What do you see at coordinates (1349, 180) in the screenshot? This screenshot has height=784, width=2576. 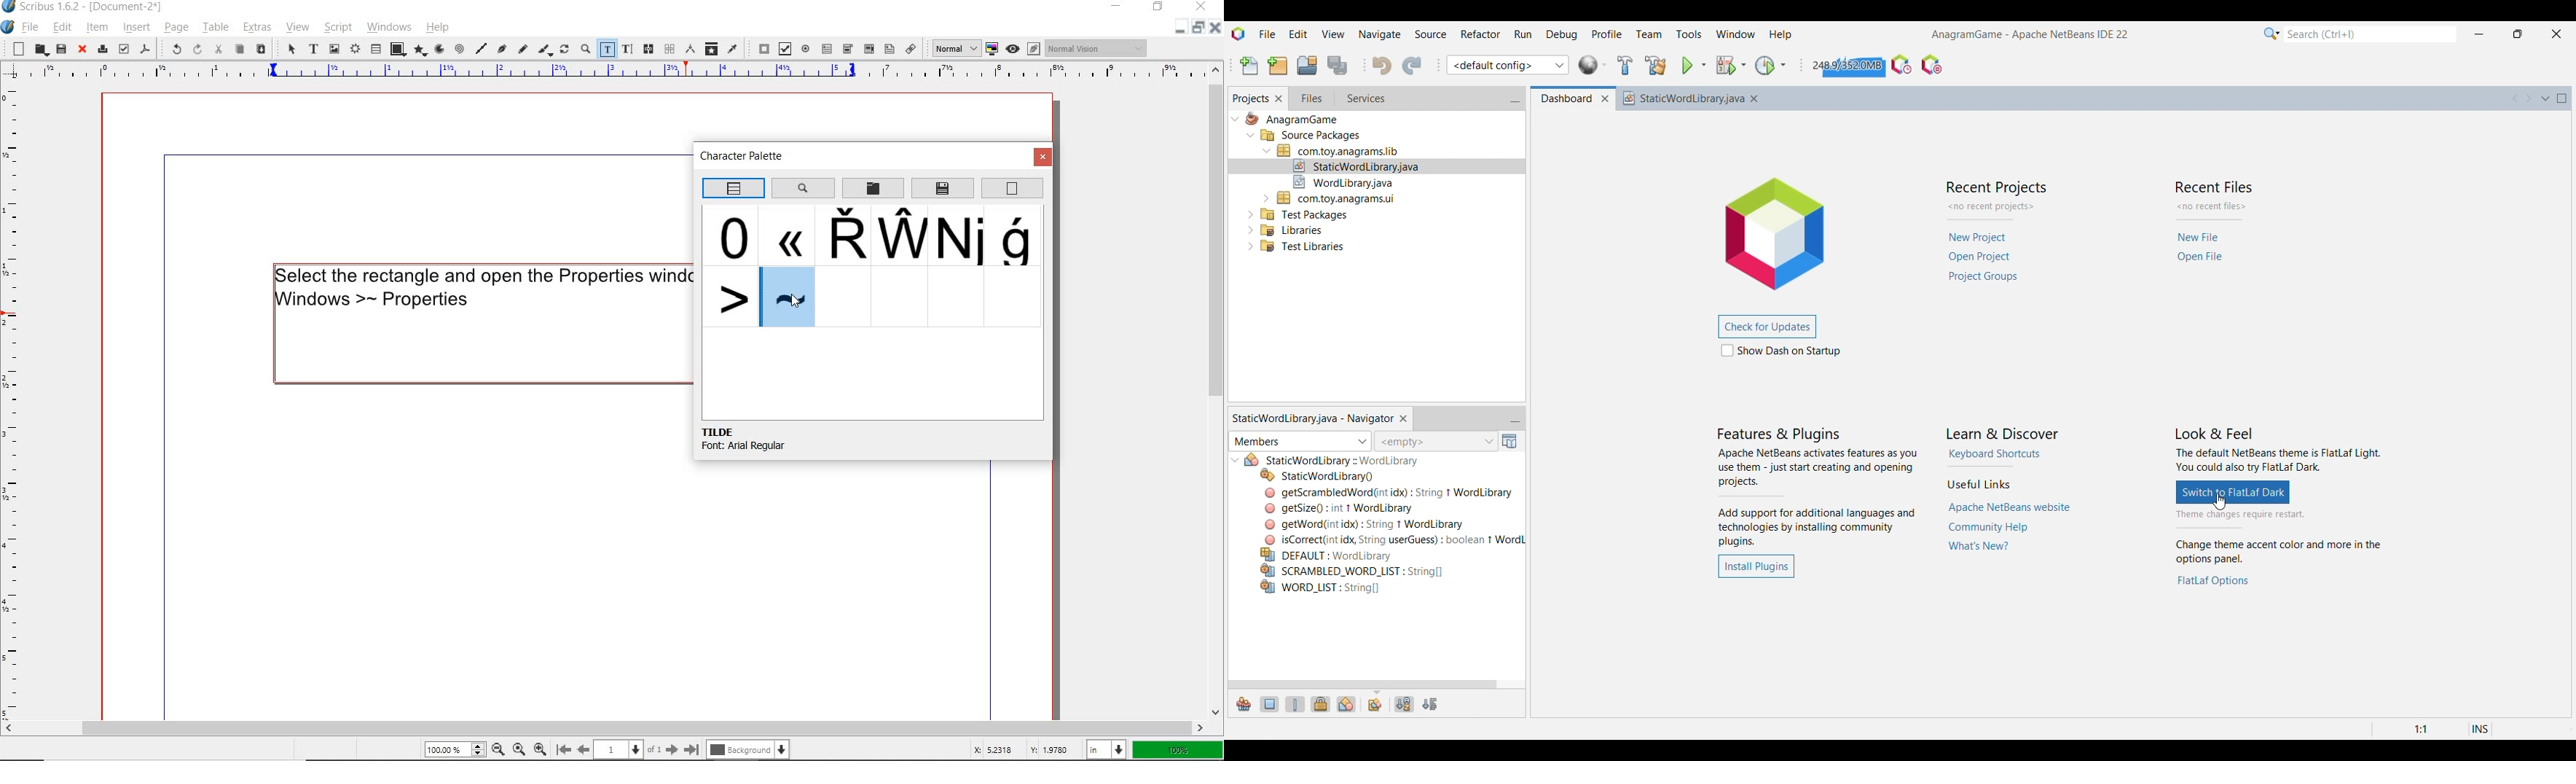 I see `` at bounding box center [1349, 180].